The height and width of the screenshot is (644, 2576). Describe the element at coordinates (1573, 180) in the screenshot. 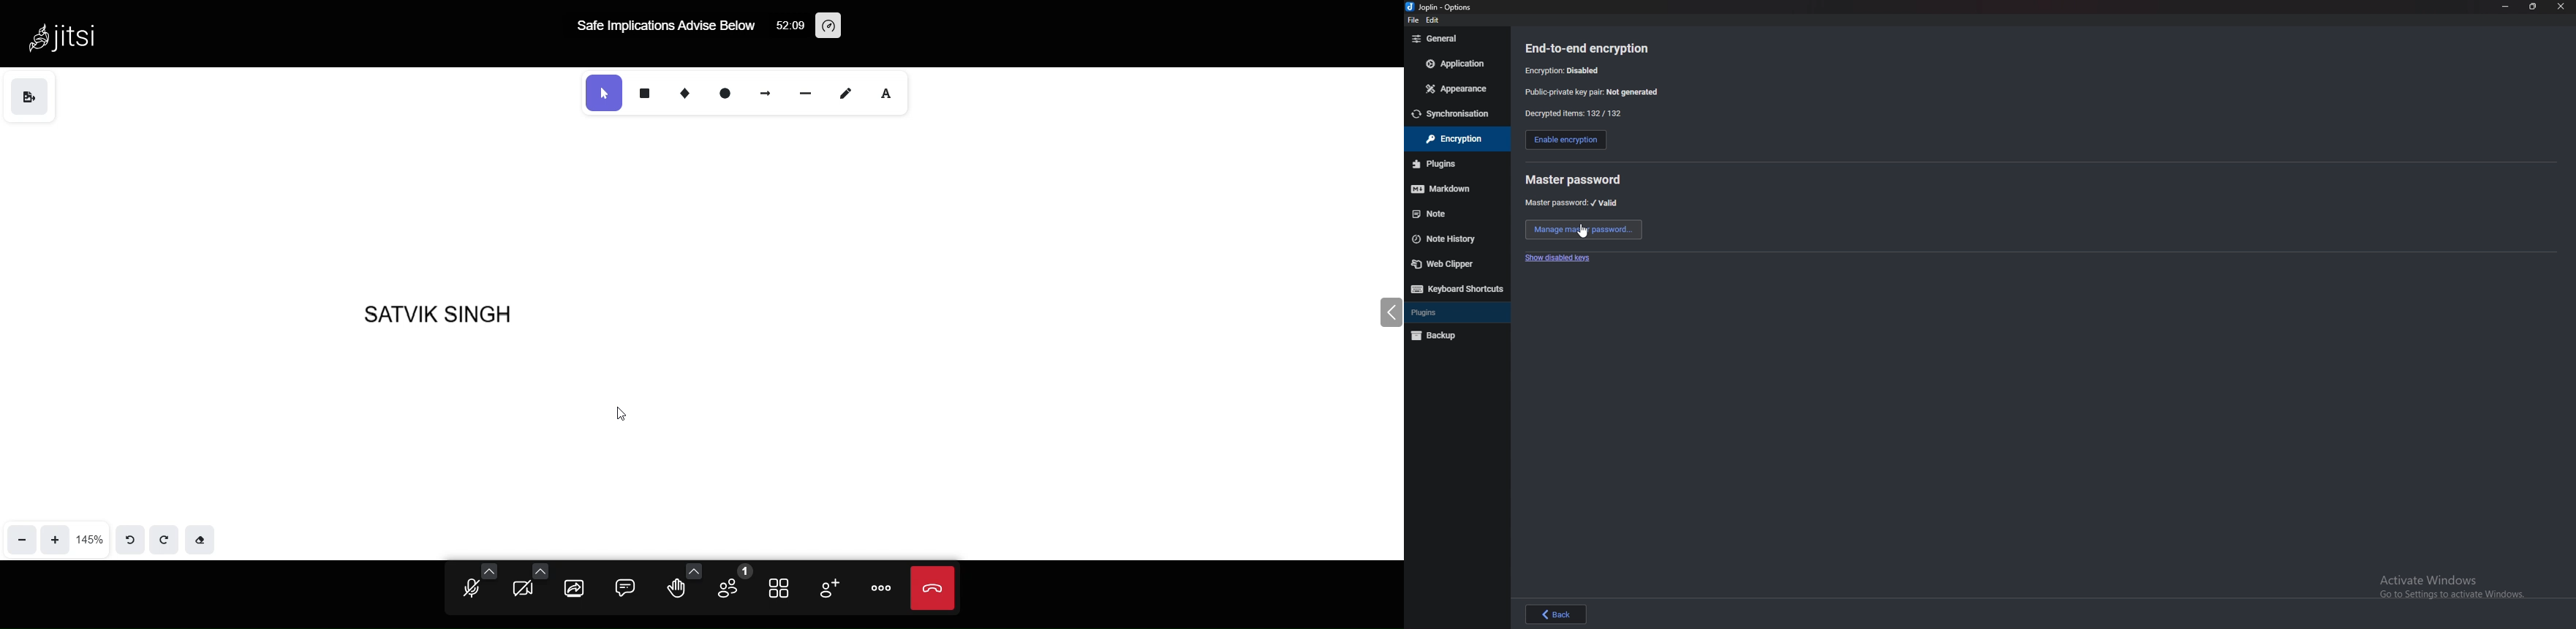

I see `master password` at that location.